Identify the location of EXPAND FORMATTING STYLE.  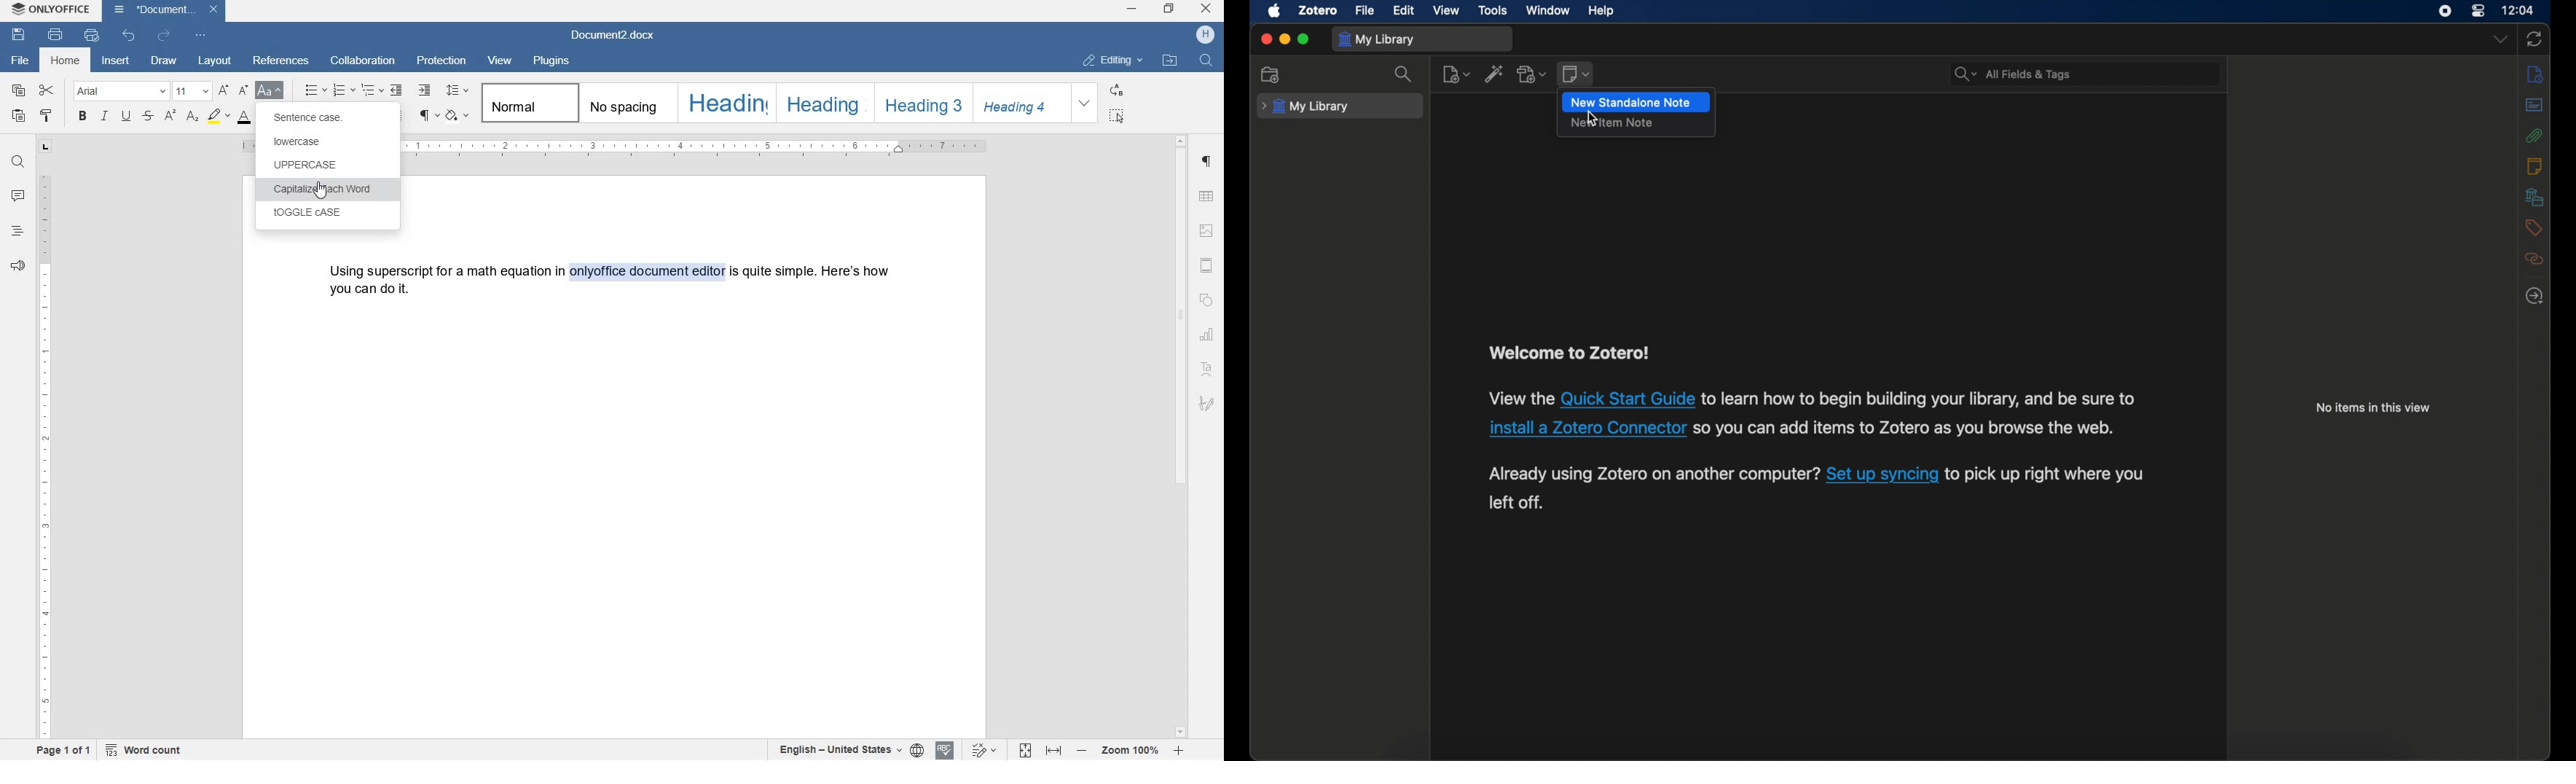
(1086, 104).